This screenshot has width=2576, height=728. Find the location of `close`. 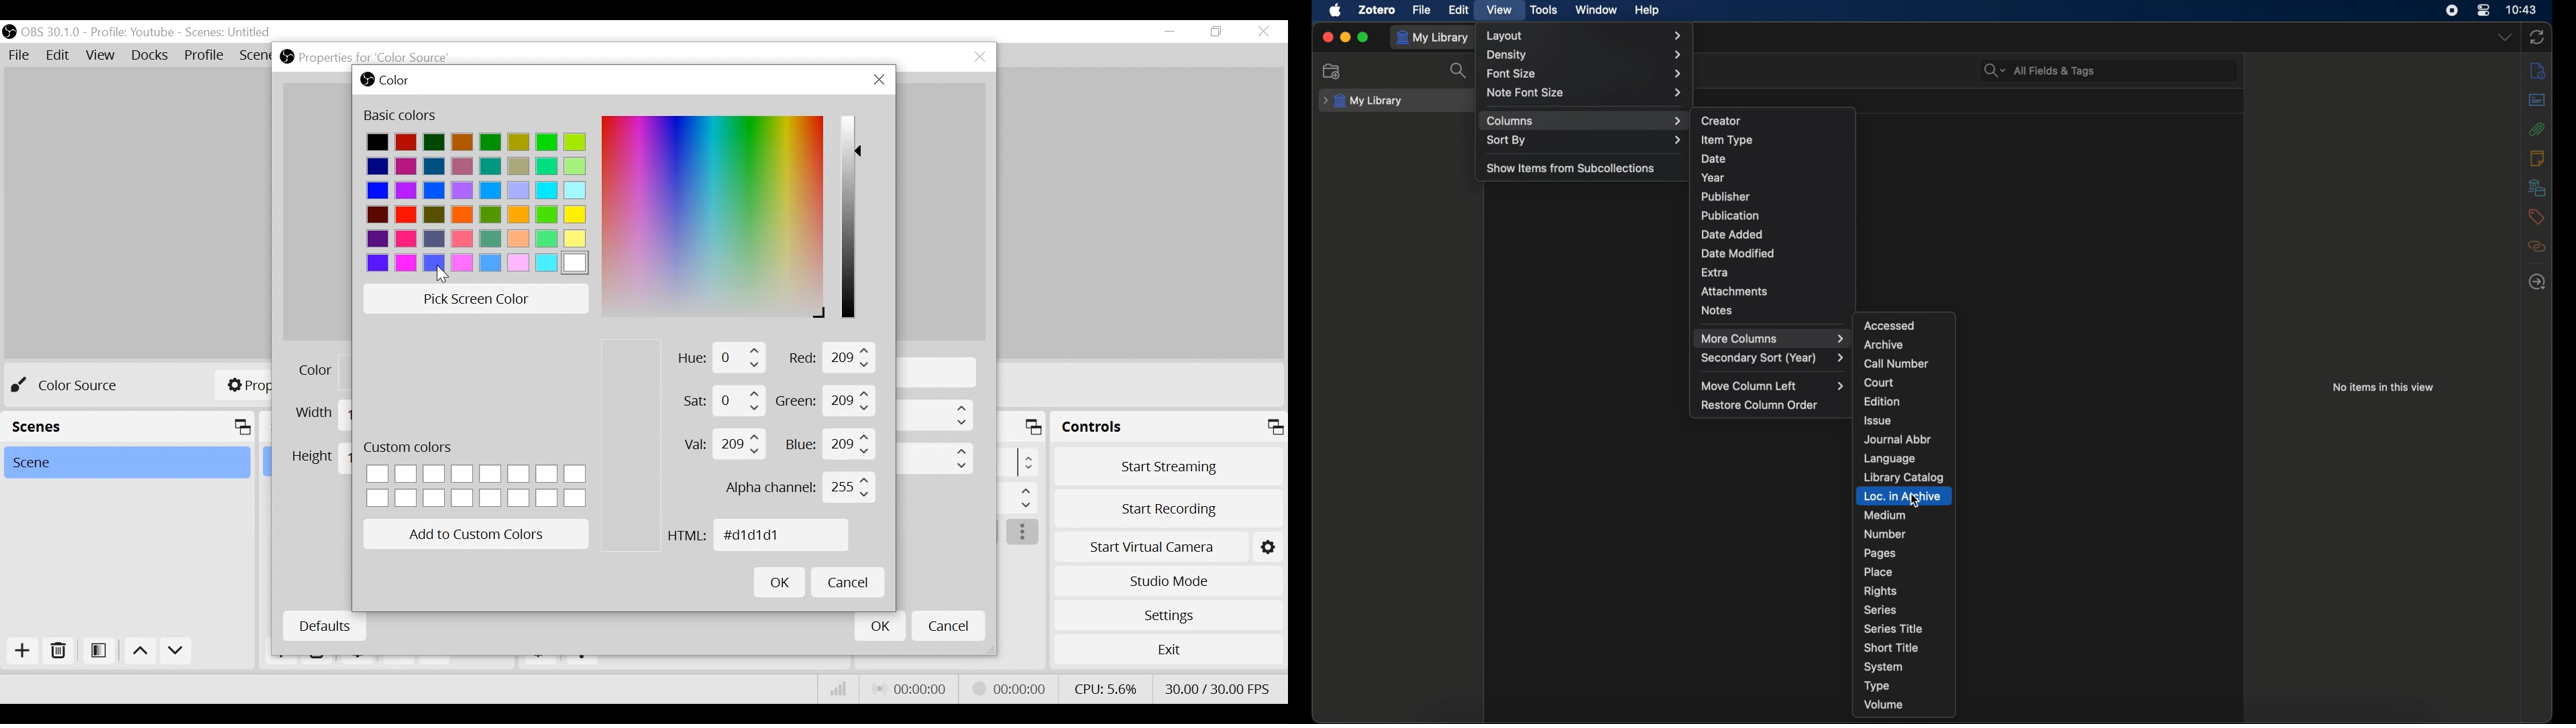

close is located at coordinates (1328, 36).